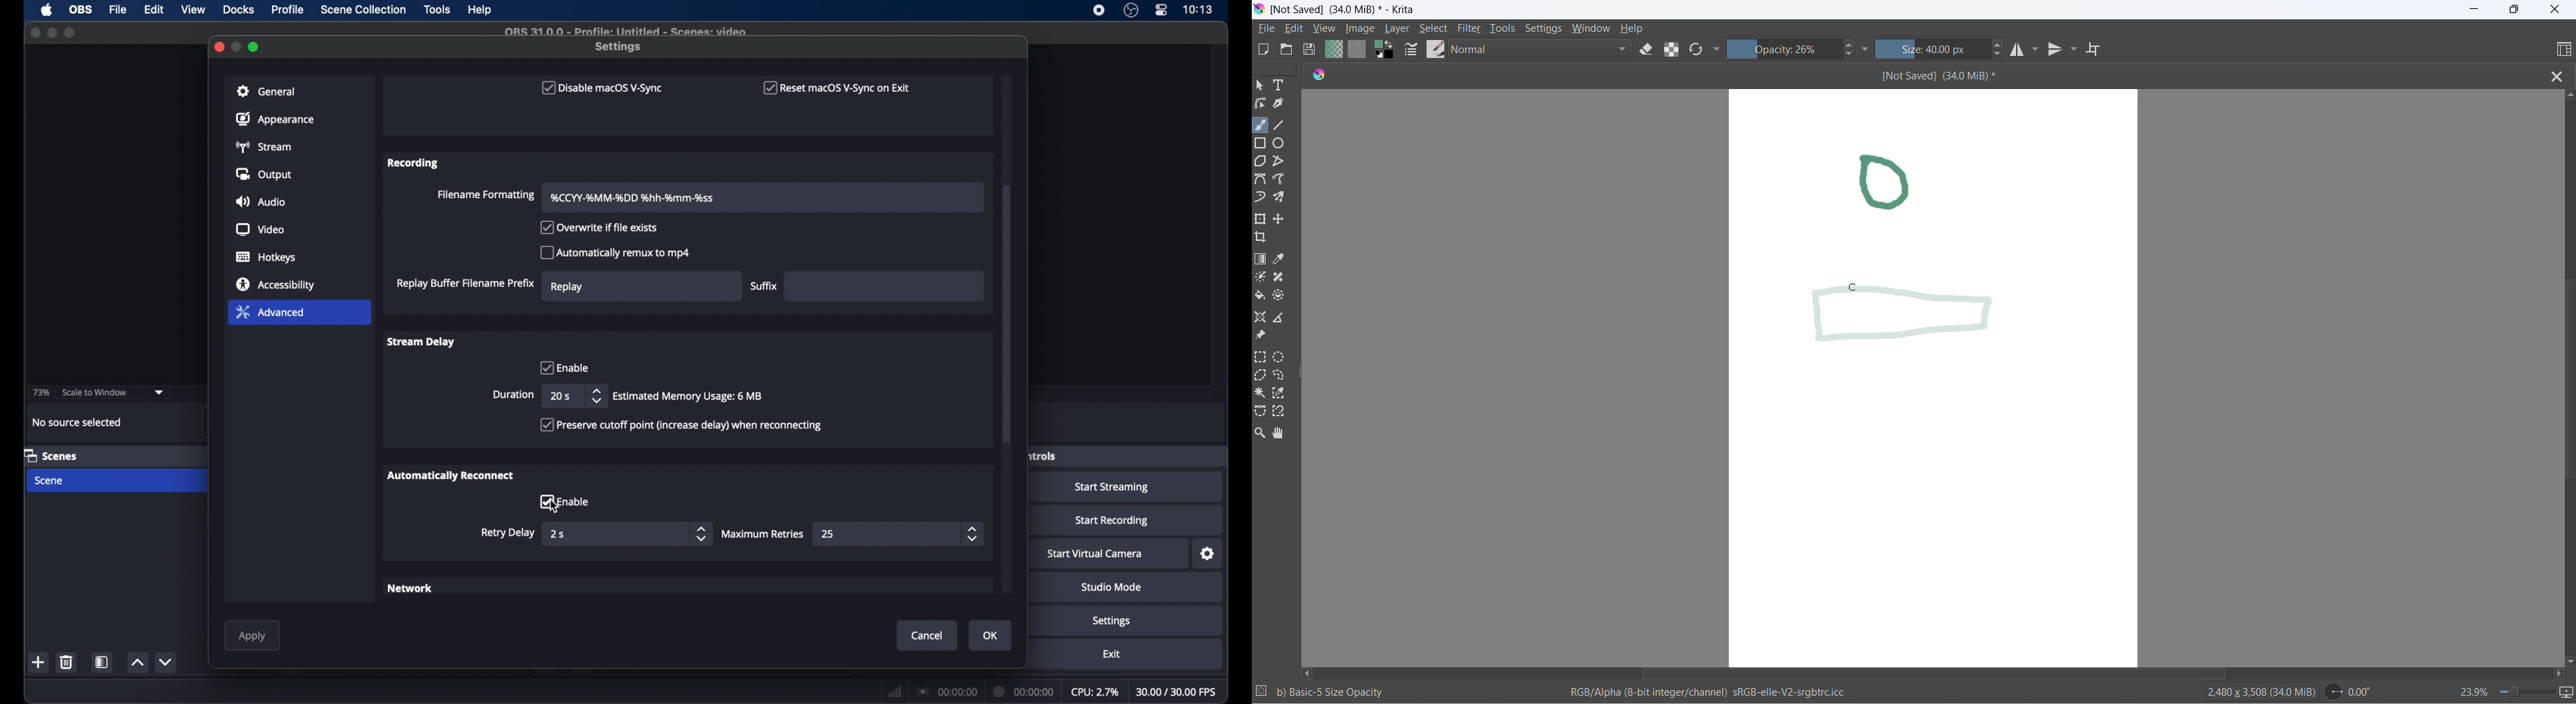 This screenshot has height=728, width=2576. Describe the element at coordinates (420, 341) in the screenshot. I see `stream delay` at that location.